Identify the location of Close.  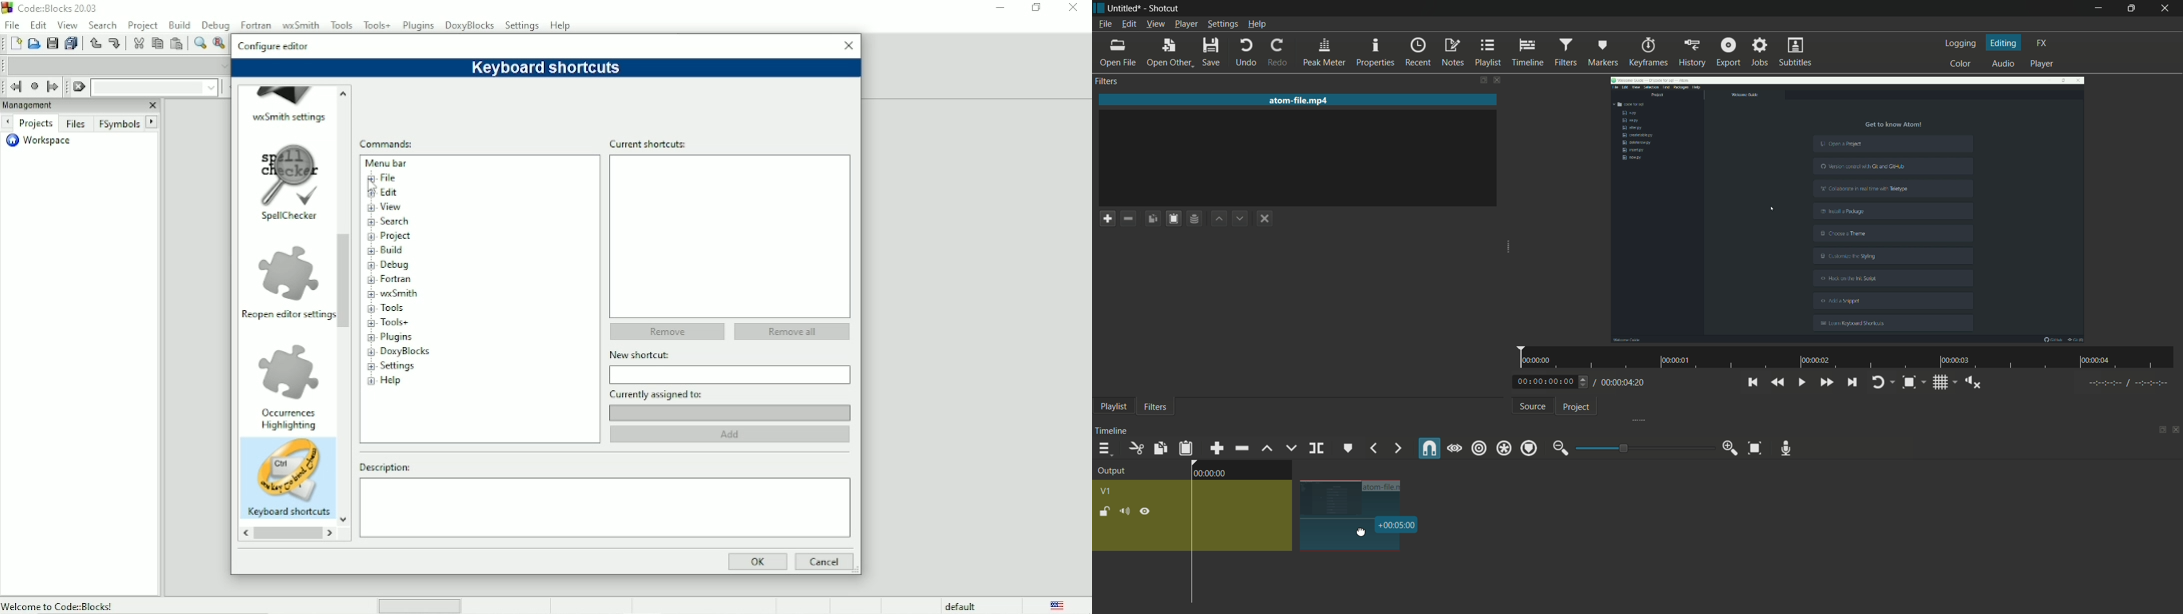
(848, 44).